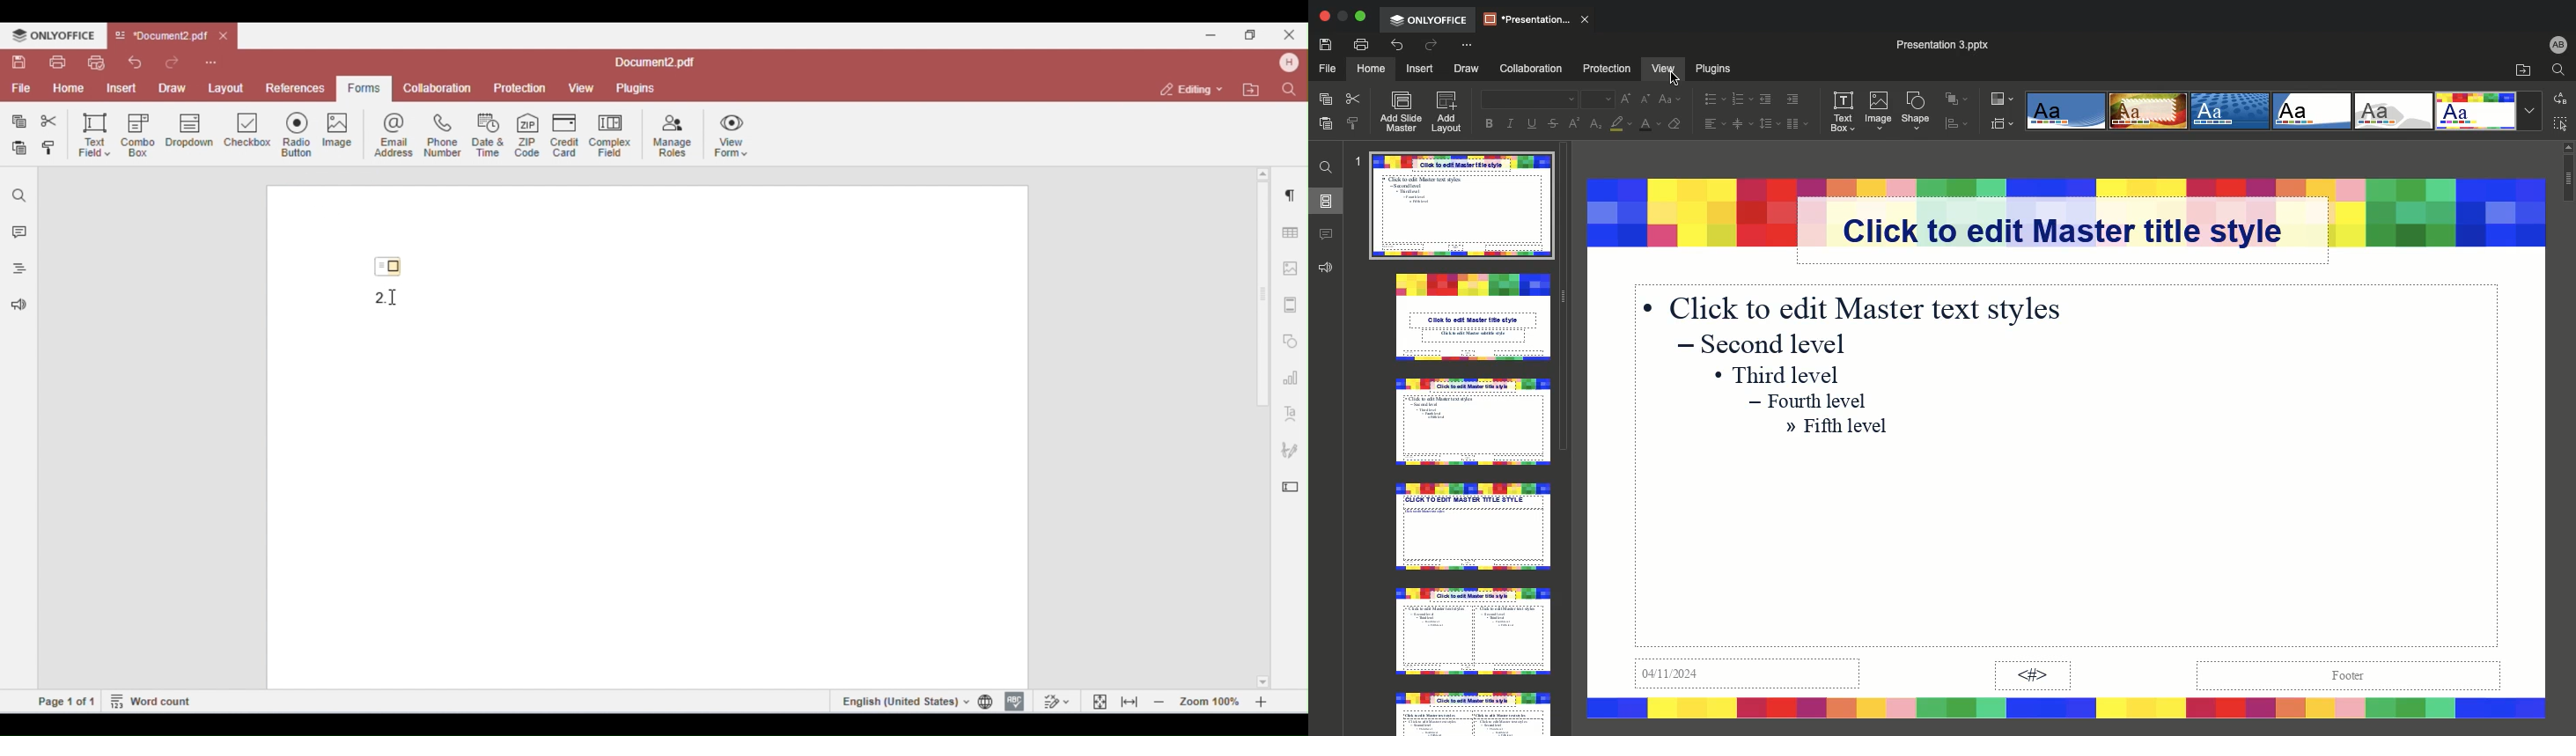 The height and width of the screenshot is (756, 2576). What do you see at coordinates (2566, 434) in the screenshot?
I see `Scroll bar` at bounding box center [2566, 434].